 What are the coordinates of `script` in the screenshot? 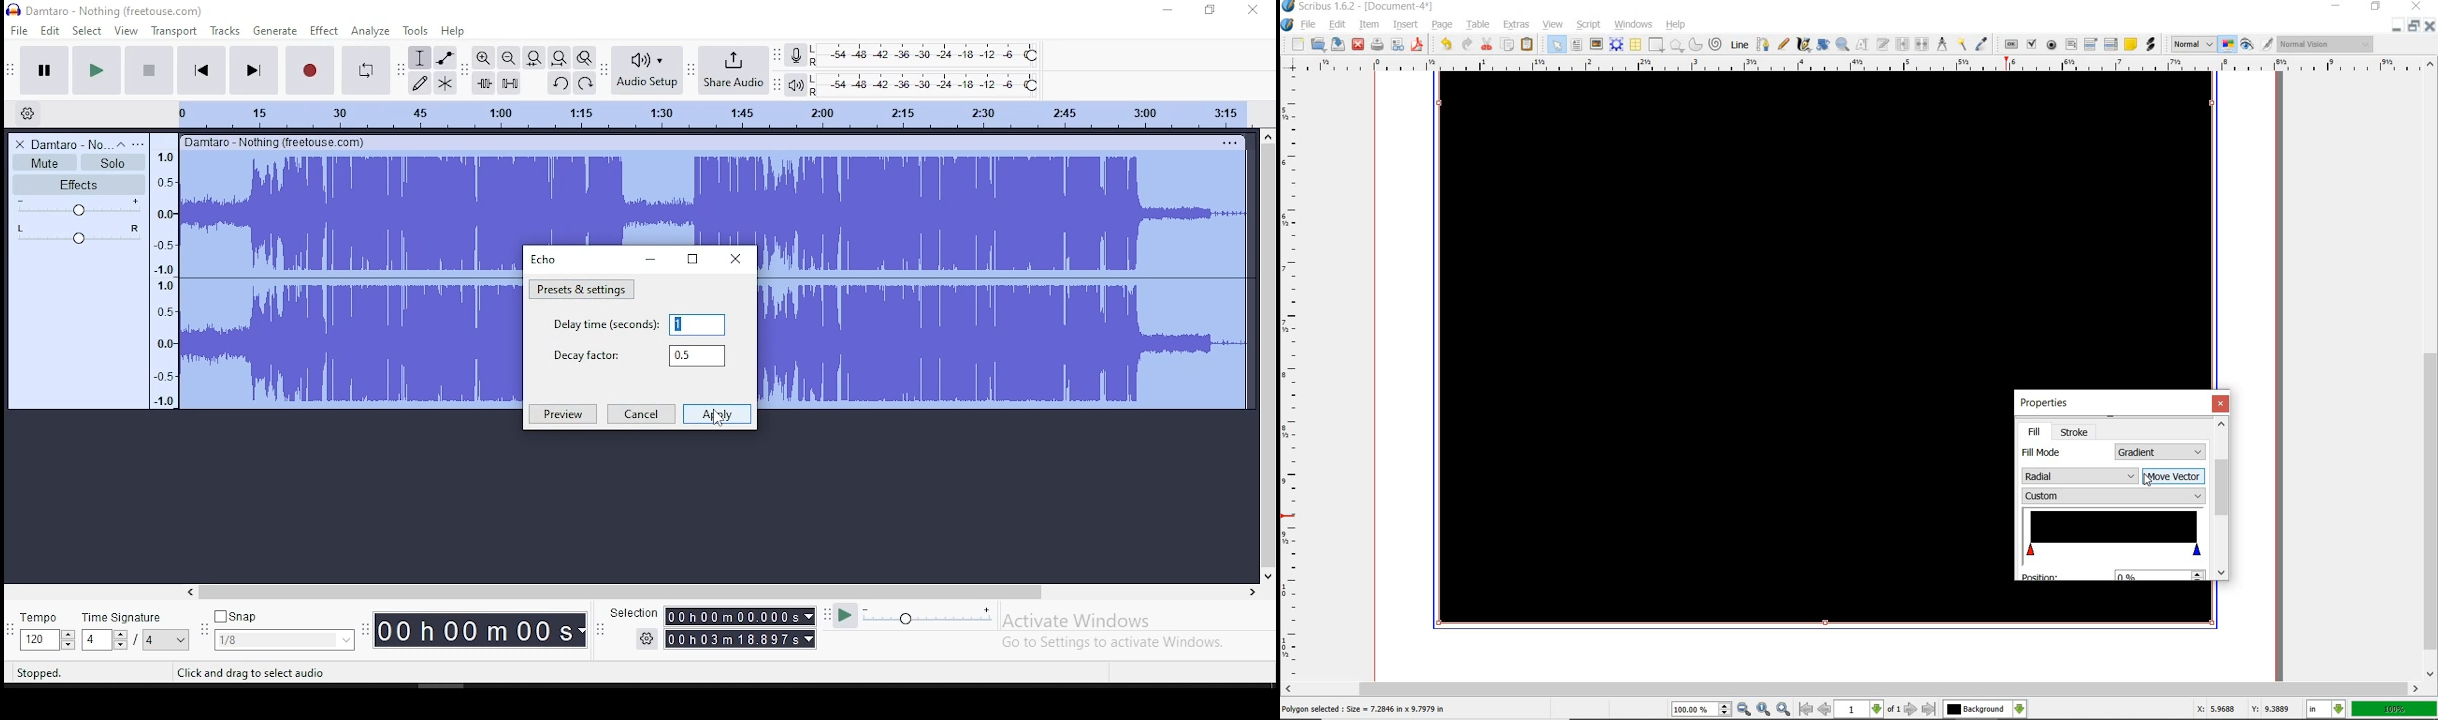 It's located at (1590, 25).